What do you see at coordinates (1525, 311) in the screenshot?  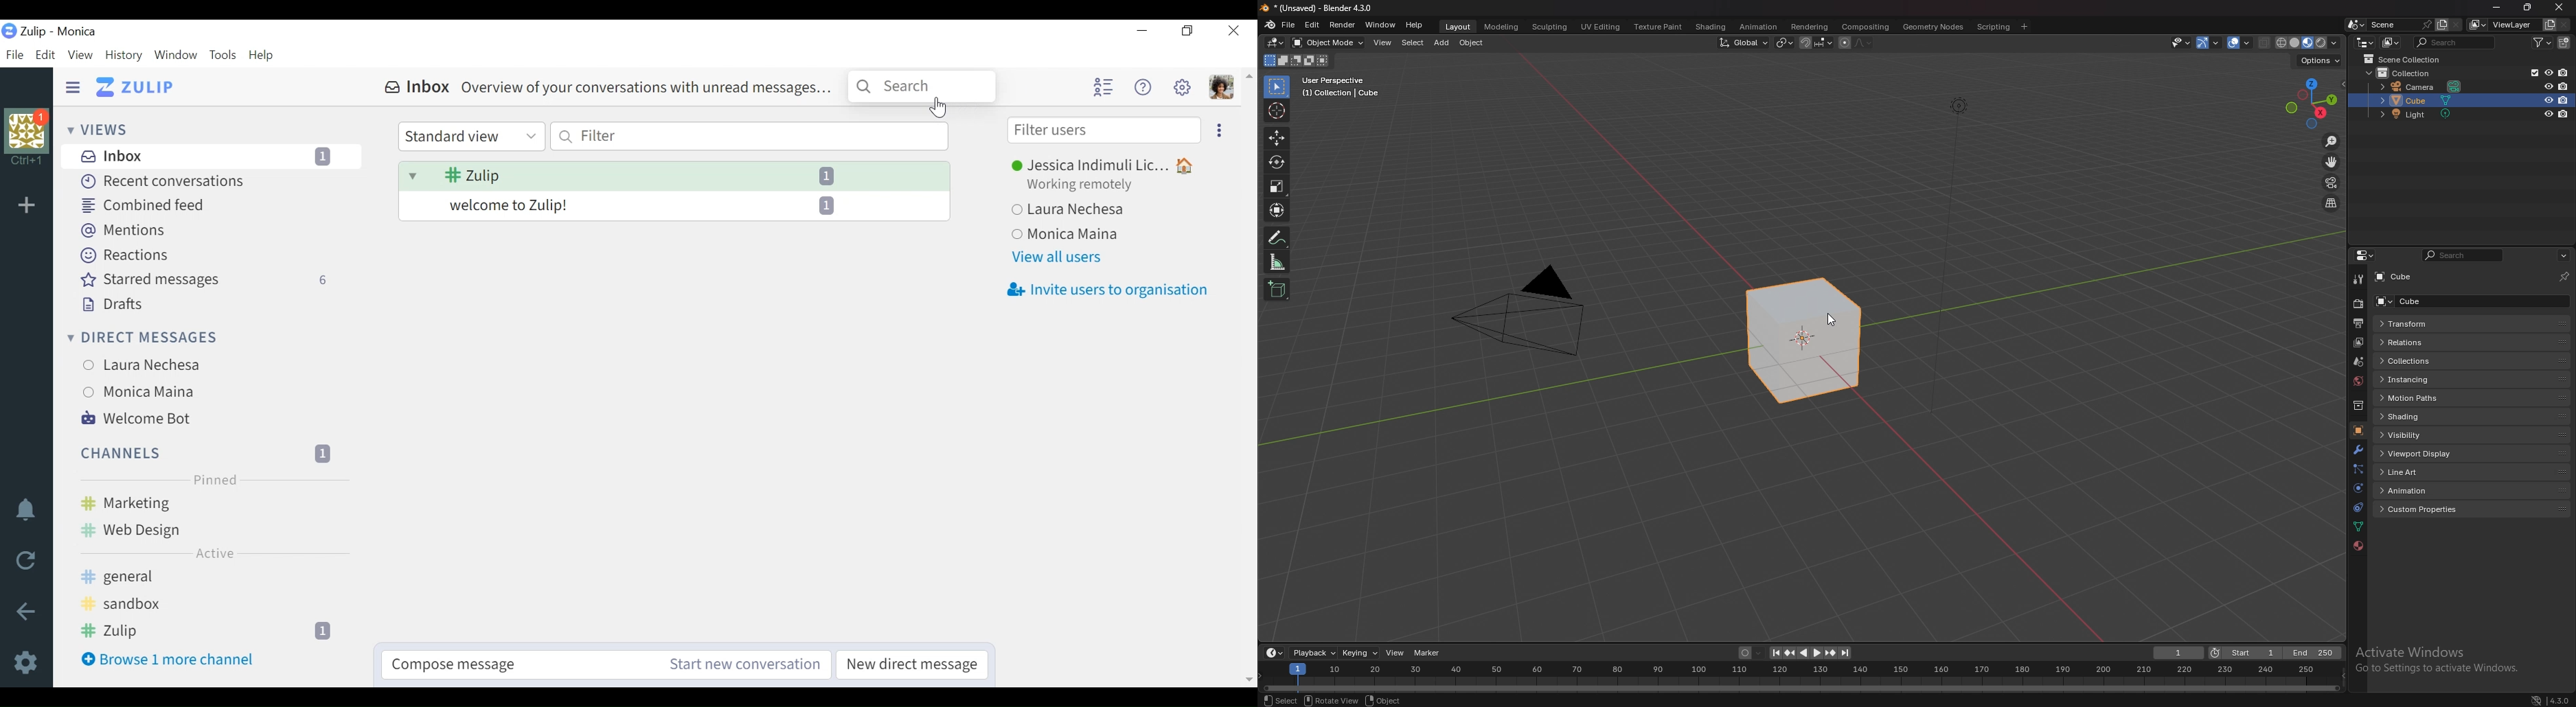 I see `pyramid` at bounding box center [1525, 311].